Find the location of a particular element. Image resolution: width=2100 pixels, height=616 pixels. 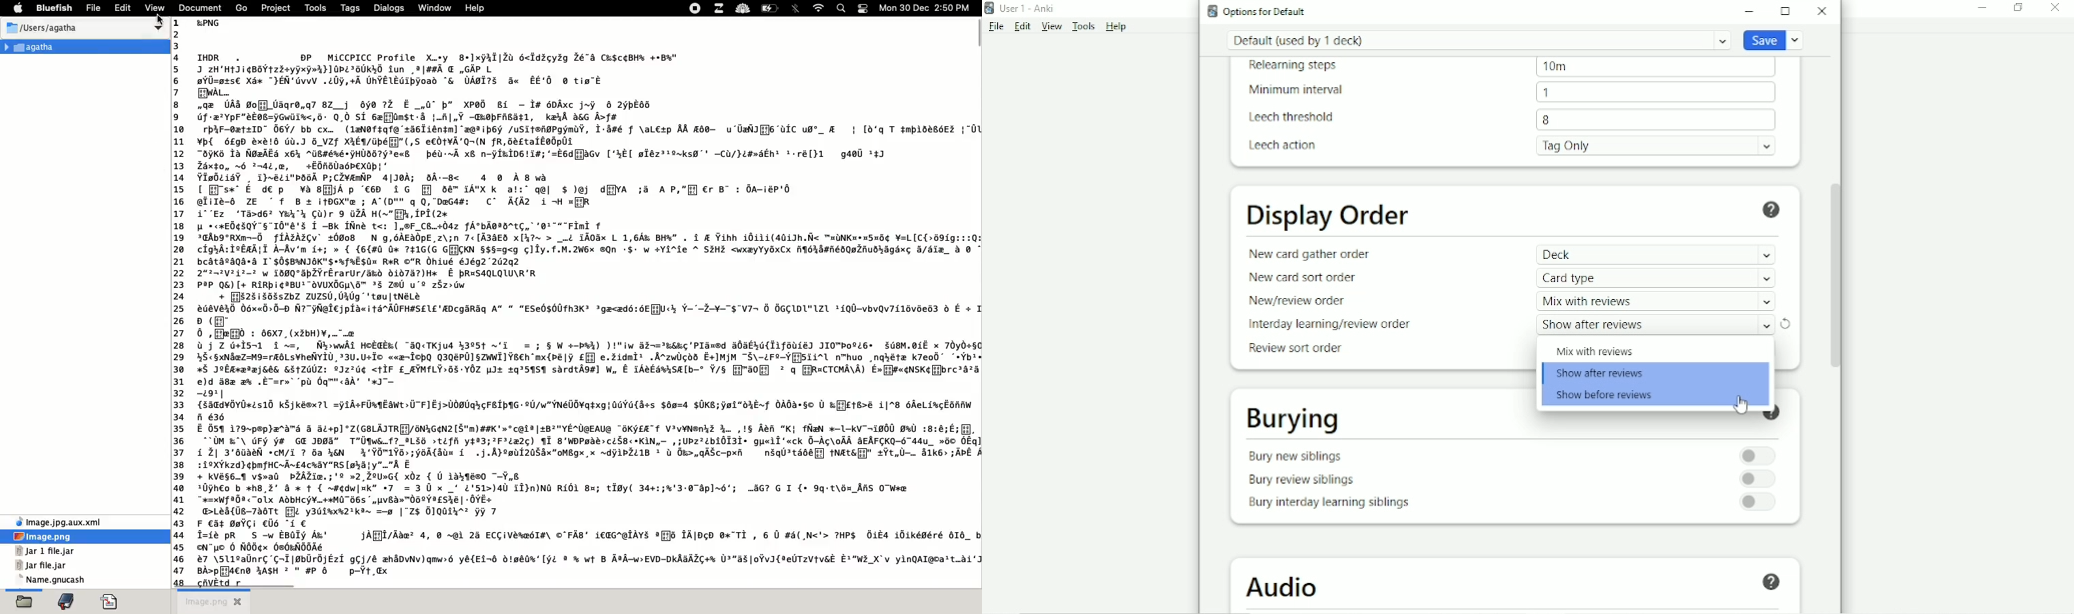

tools is located at coordinates (316, 8).